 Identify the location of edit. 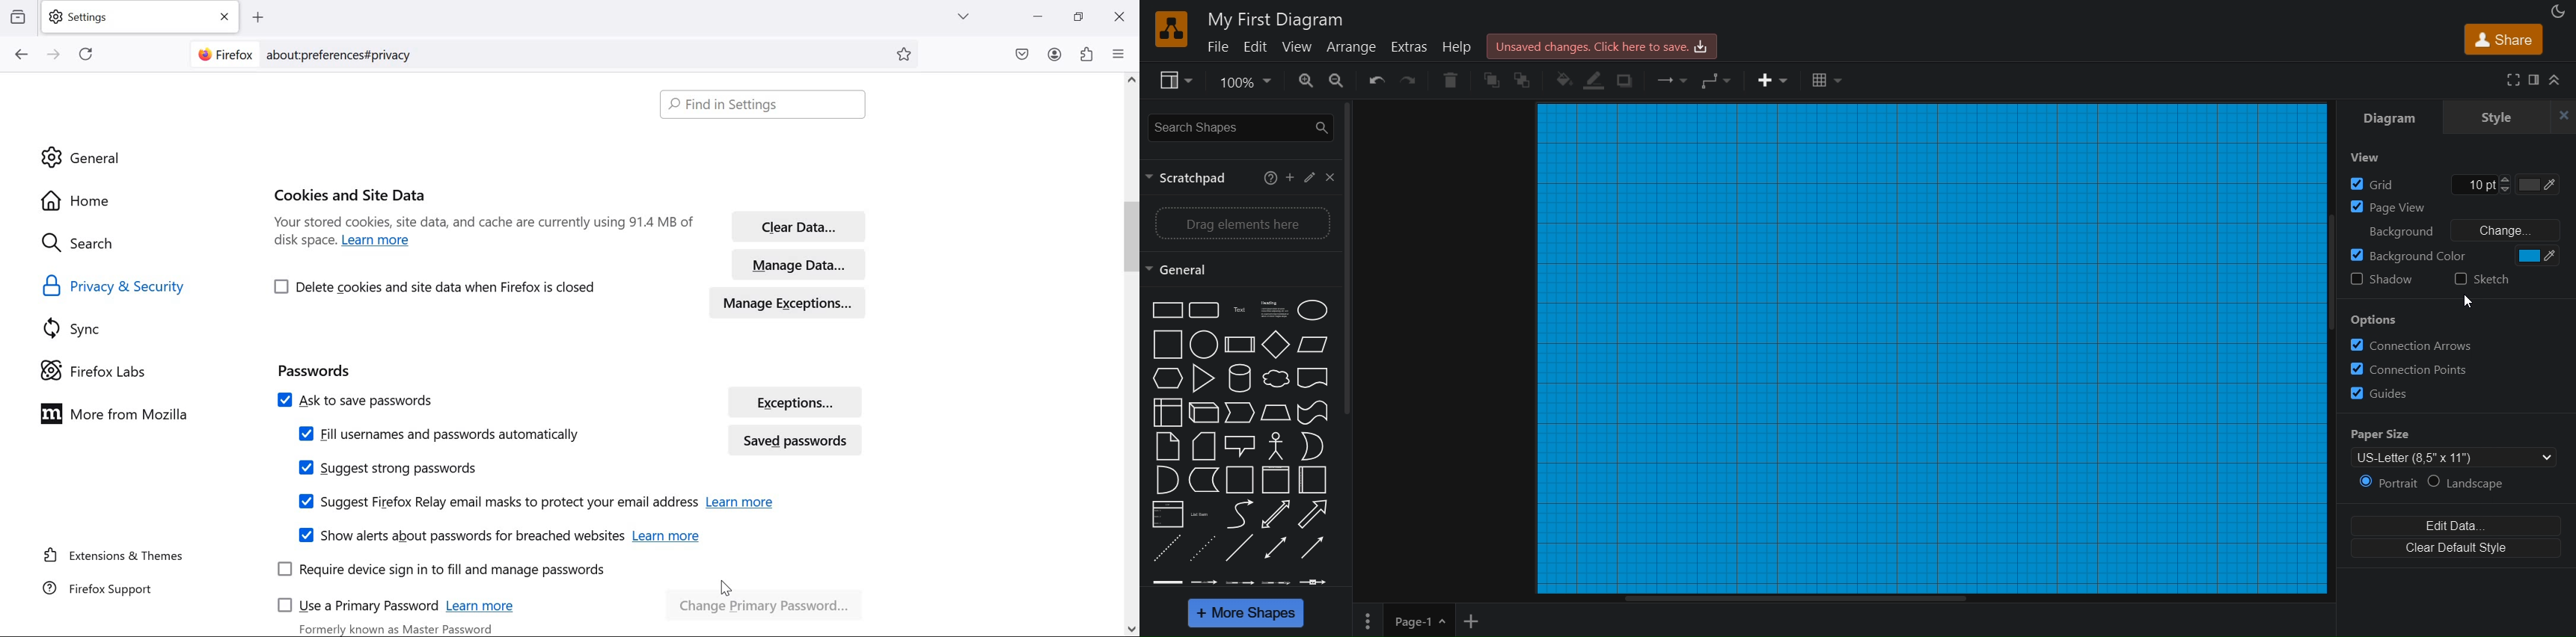
(1255, 49).